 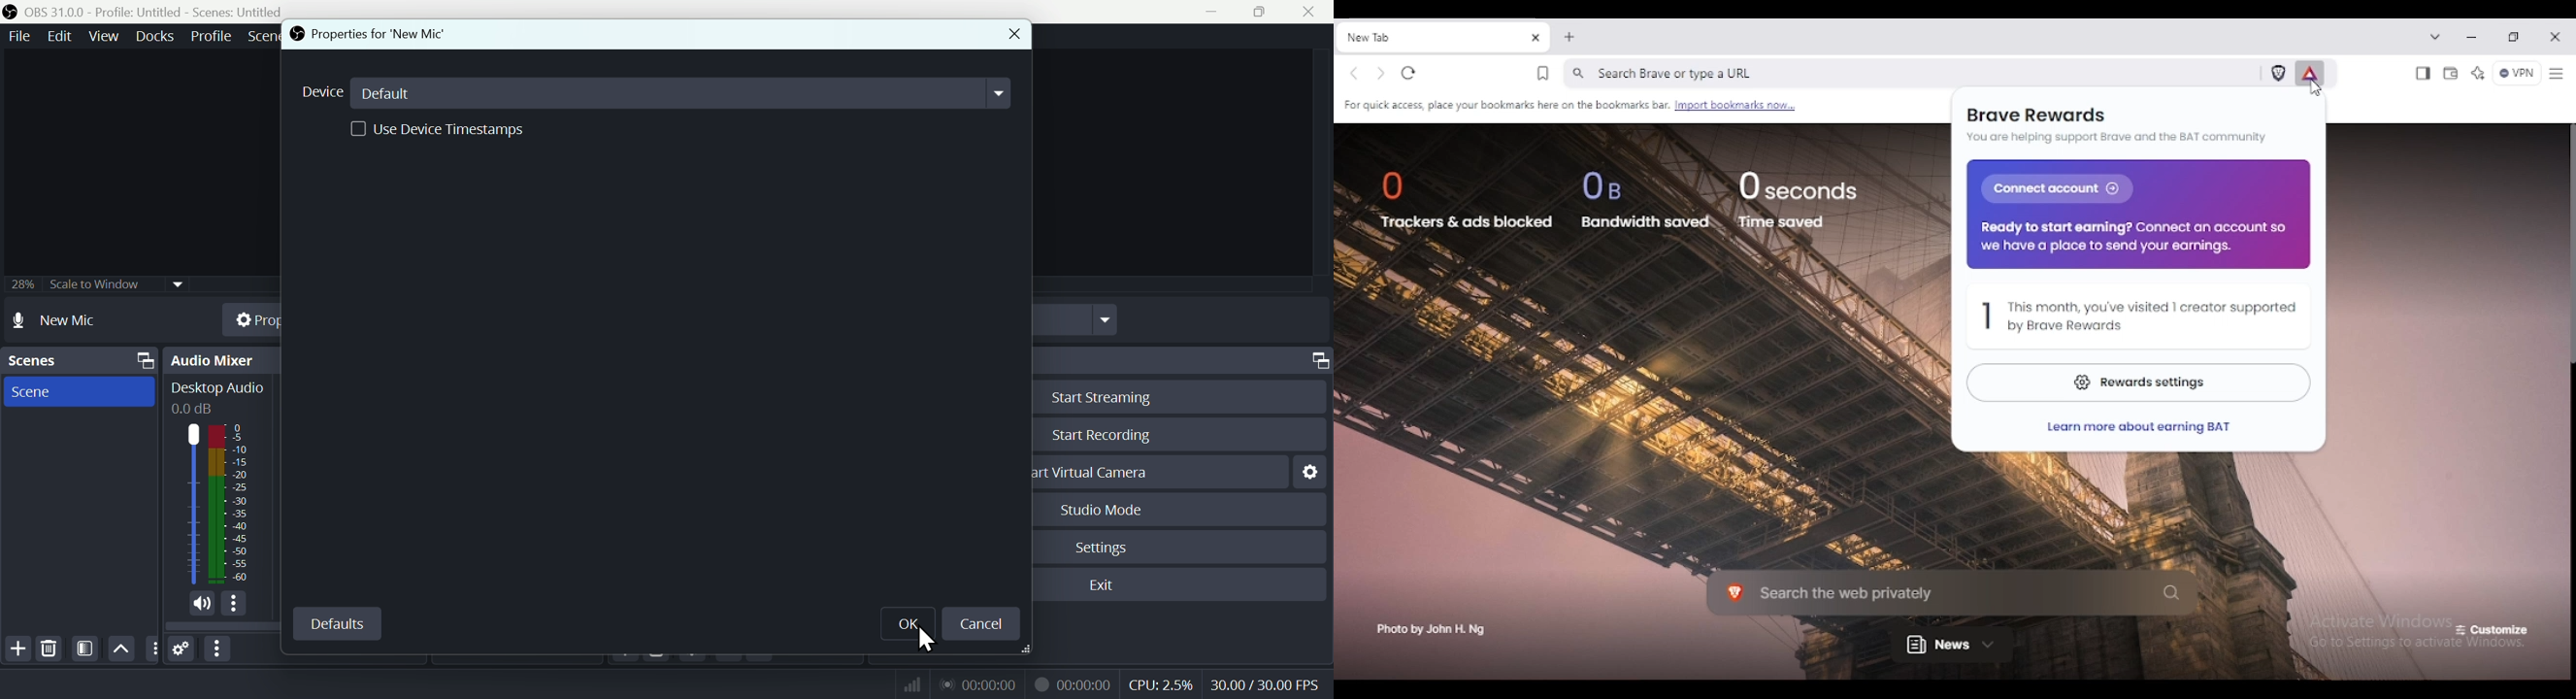 I want to click on background photo, so click(x=1945, y=511).